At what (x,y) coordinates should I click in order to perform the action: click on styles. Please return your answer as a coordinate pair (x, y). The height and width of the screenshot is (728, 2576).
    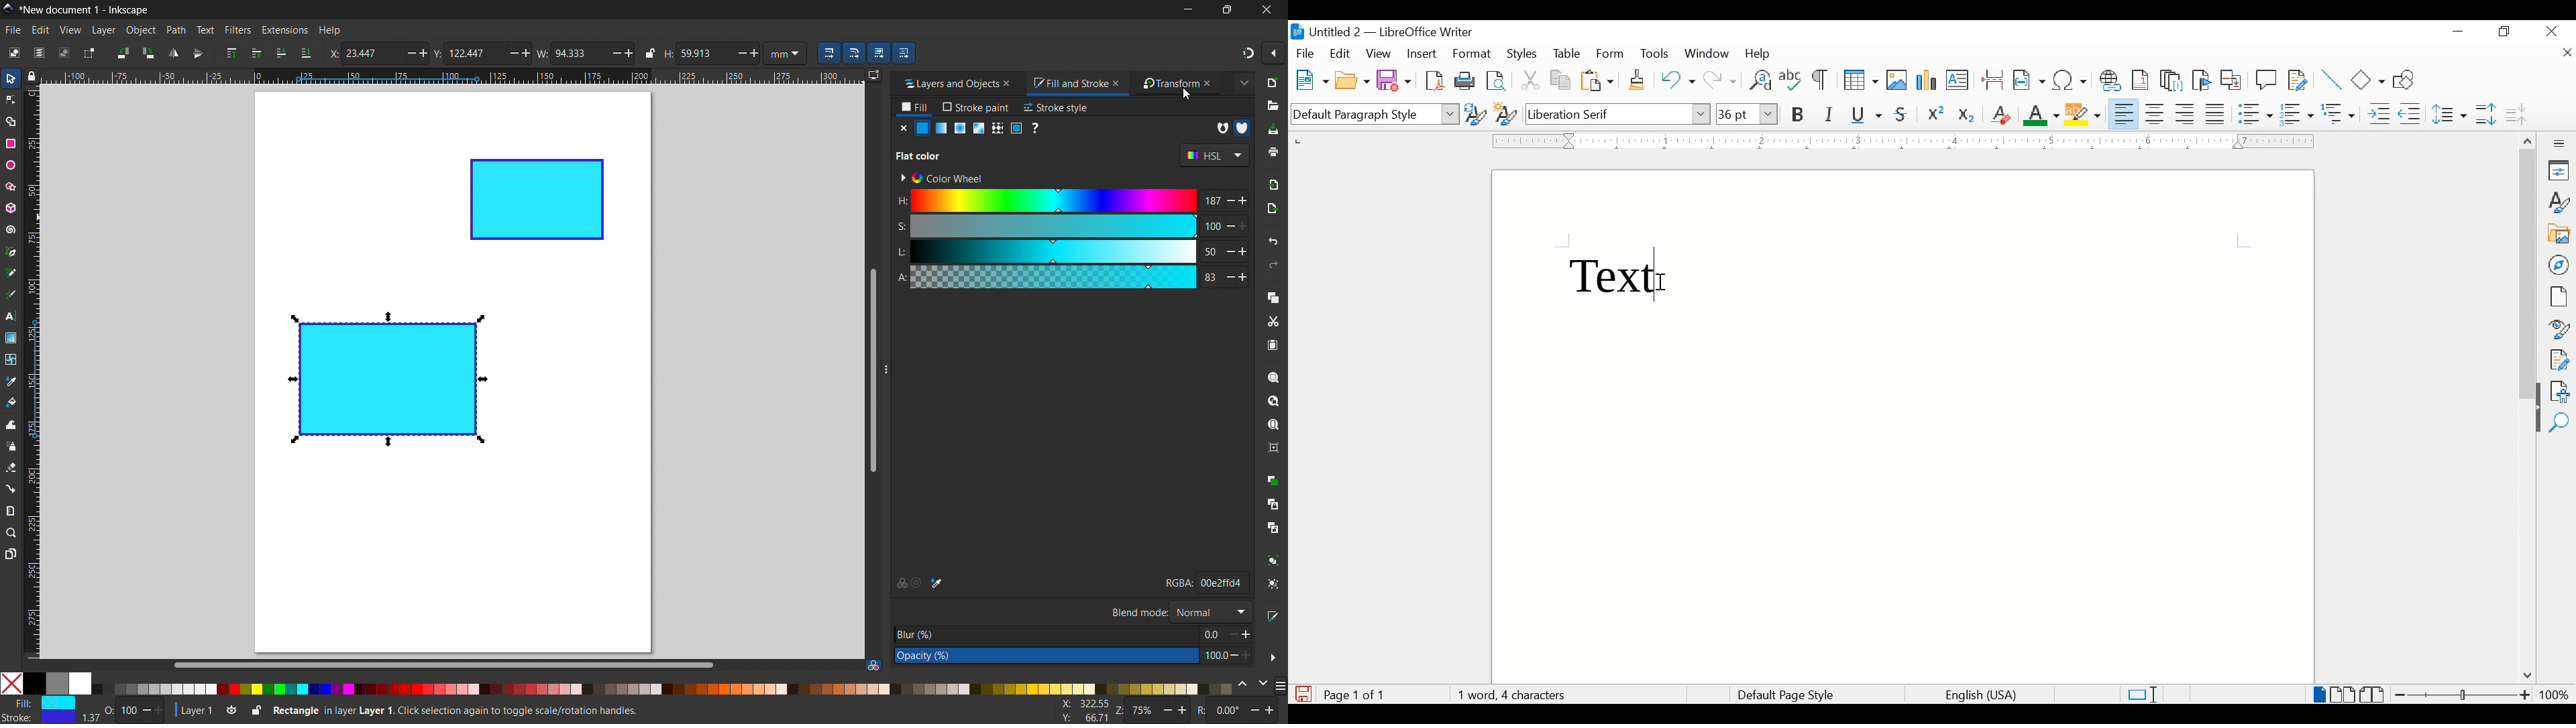
    Looking at the image, I should click on (2560, 202).